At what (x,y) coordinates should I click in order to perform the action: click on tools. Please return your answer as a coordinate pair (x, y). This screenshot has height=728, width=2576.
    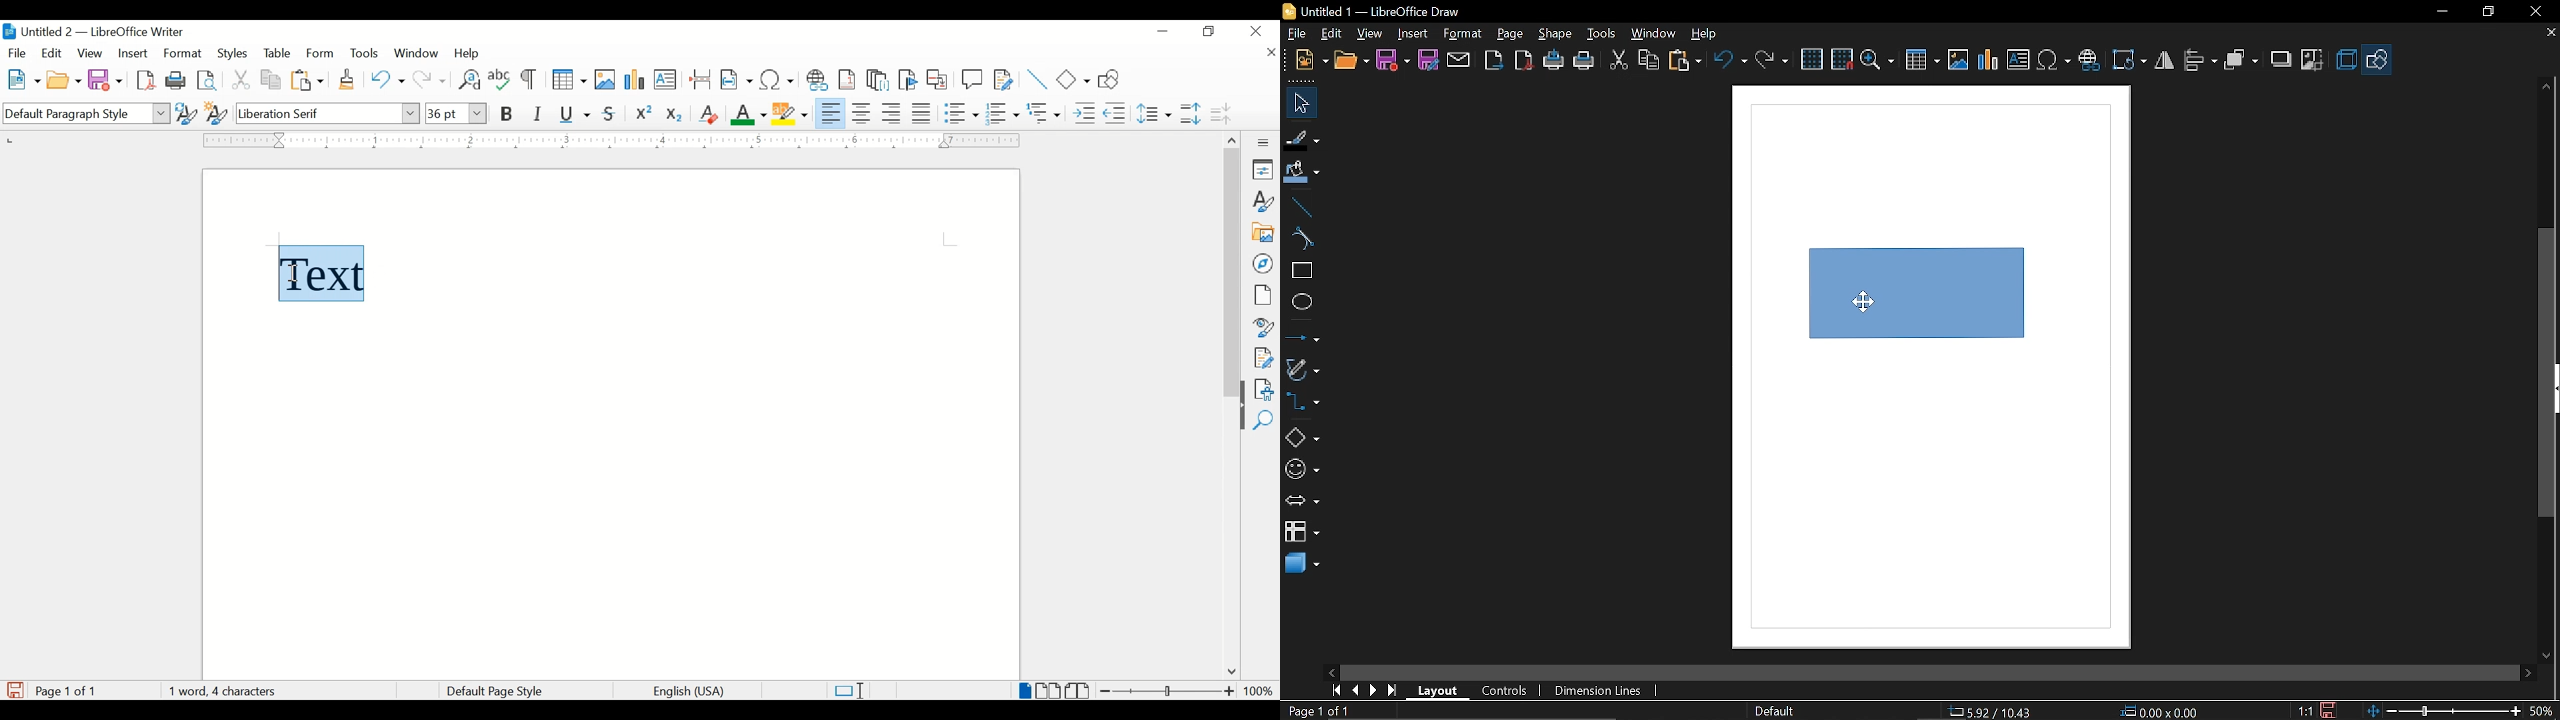
    Looking at the image, I should click on (364, 53).